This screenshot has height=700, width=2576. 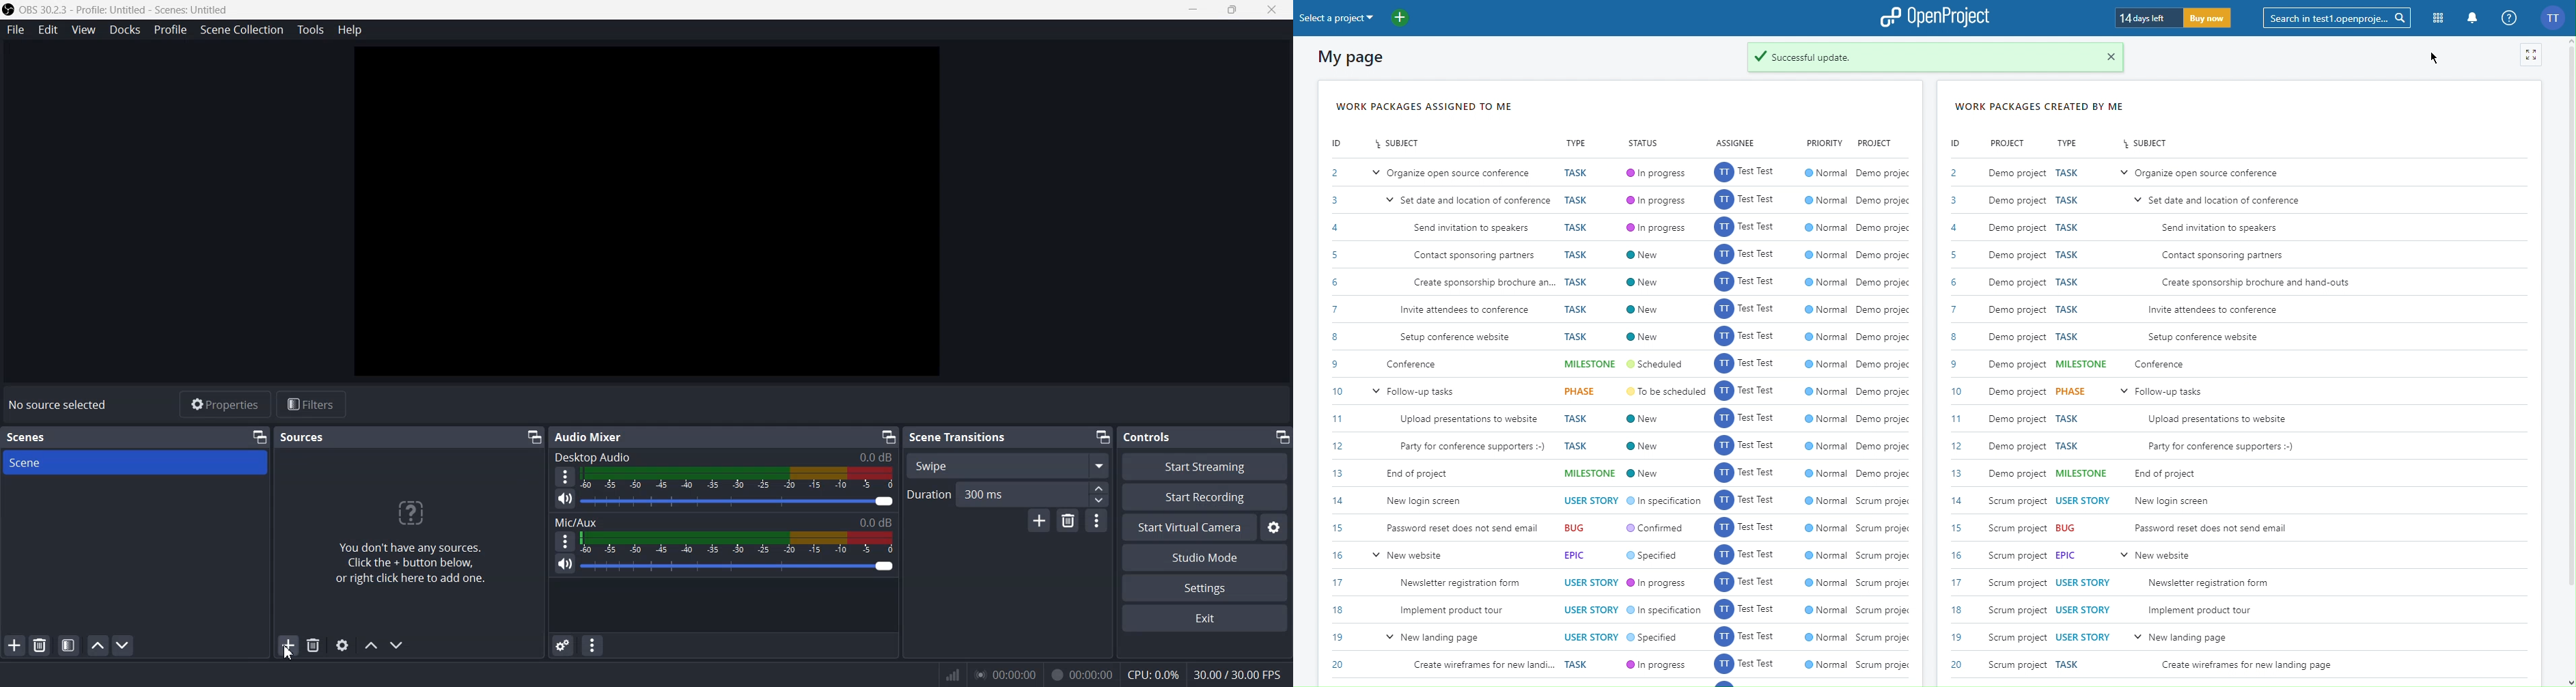 I want to click on Start Virtual Camera, so click(x=1189, y=527).